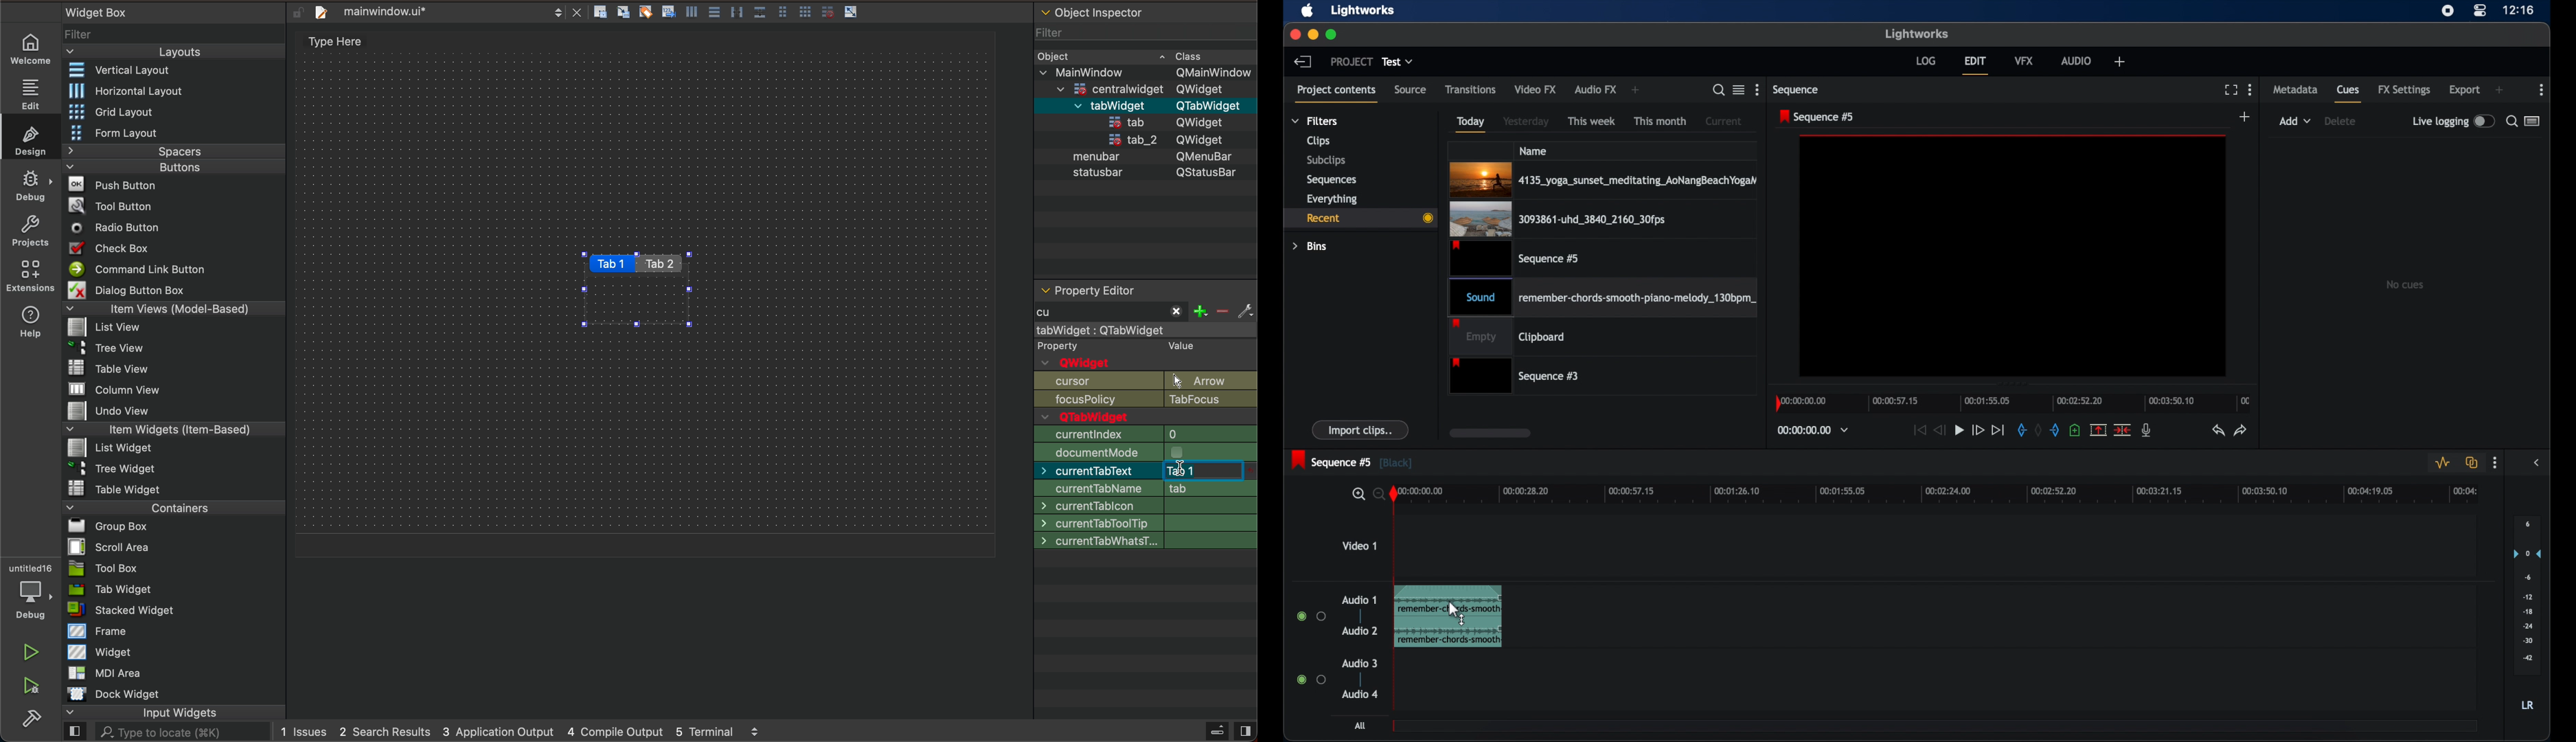  Describe the element at coordinates (1146, 505) in the screenshot. I see `size increment` at that location.